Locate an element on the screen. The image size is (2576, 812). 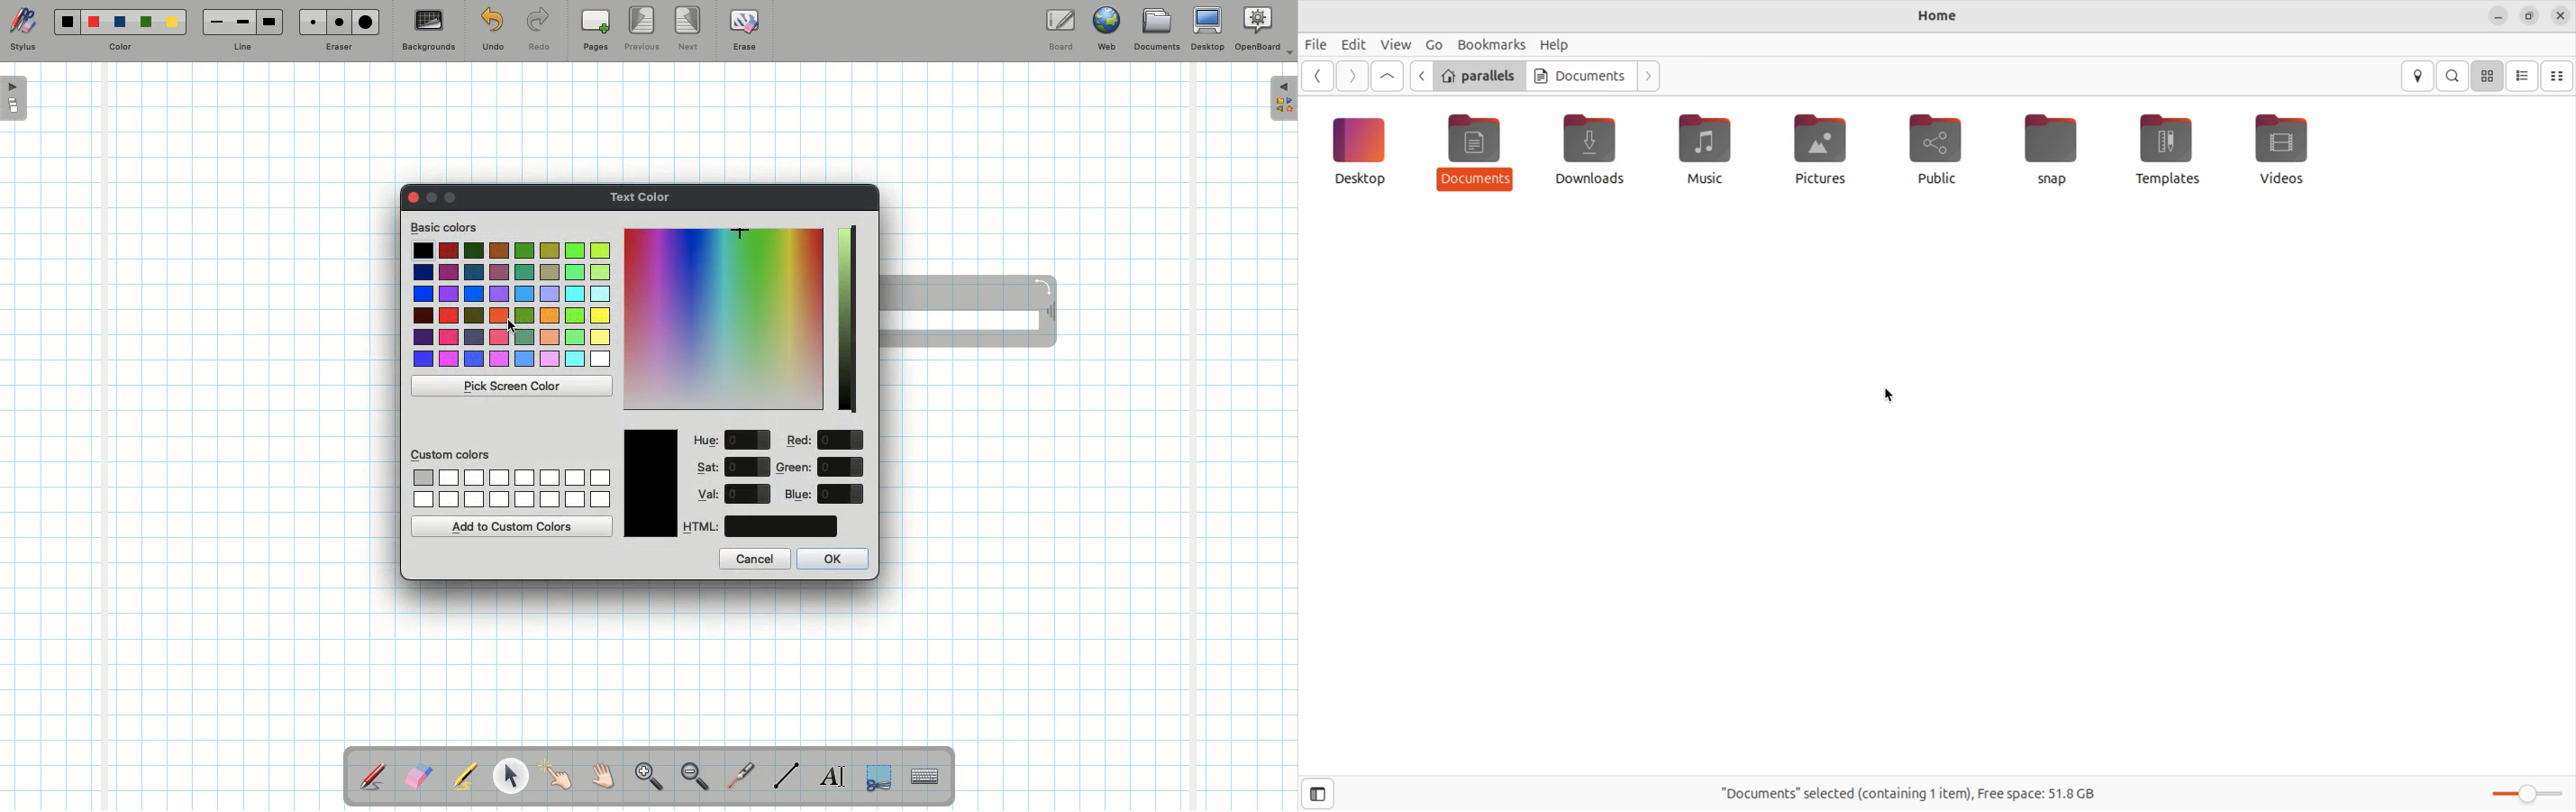
Pictures is located at coordinates (1824, 151).